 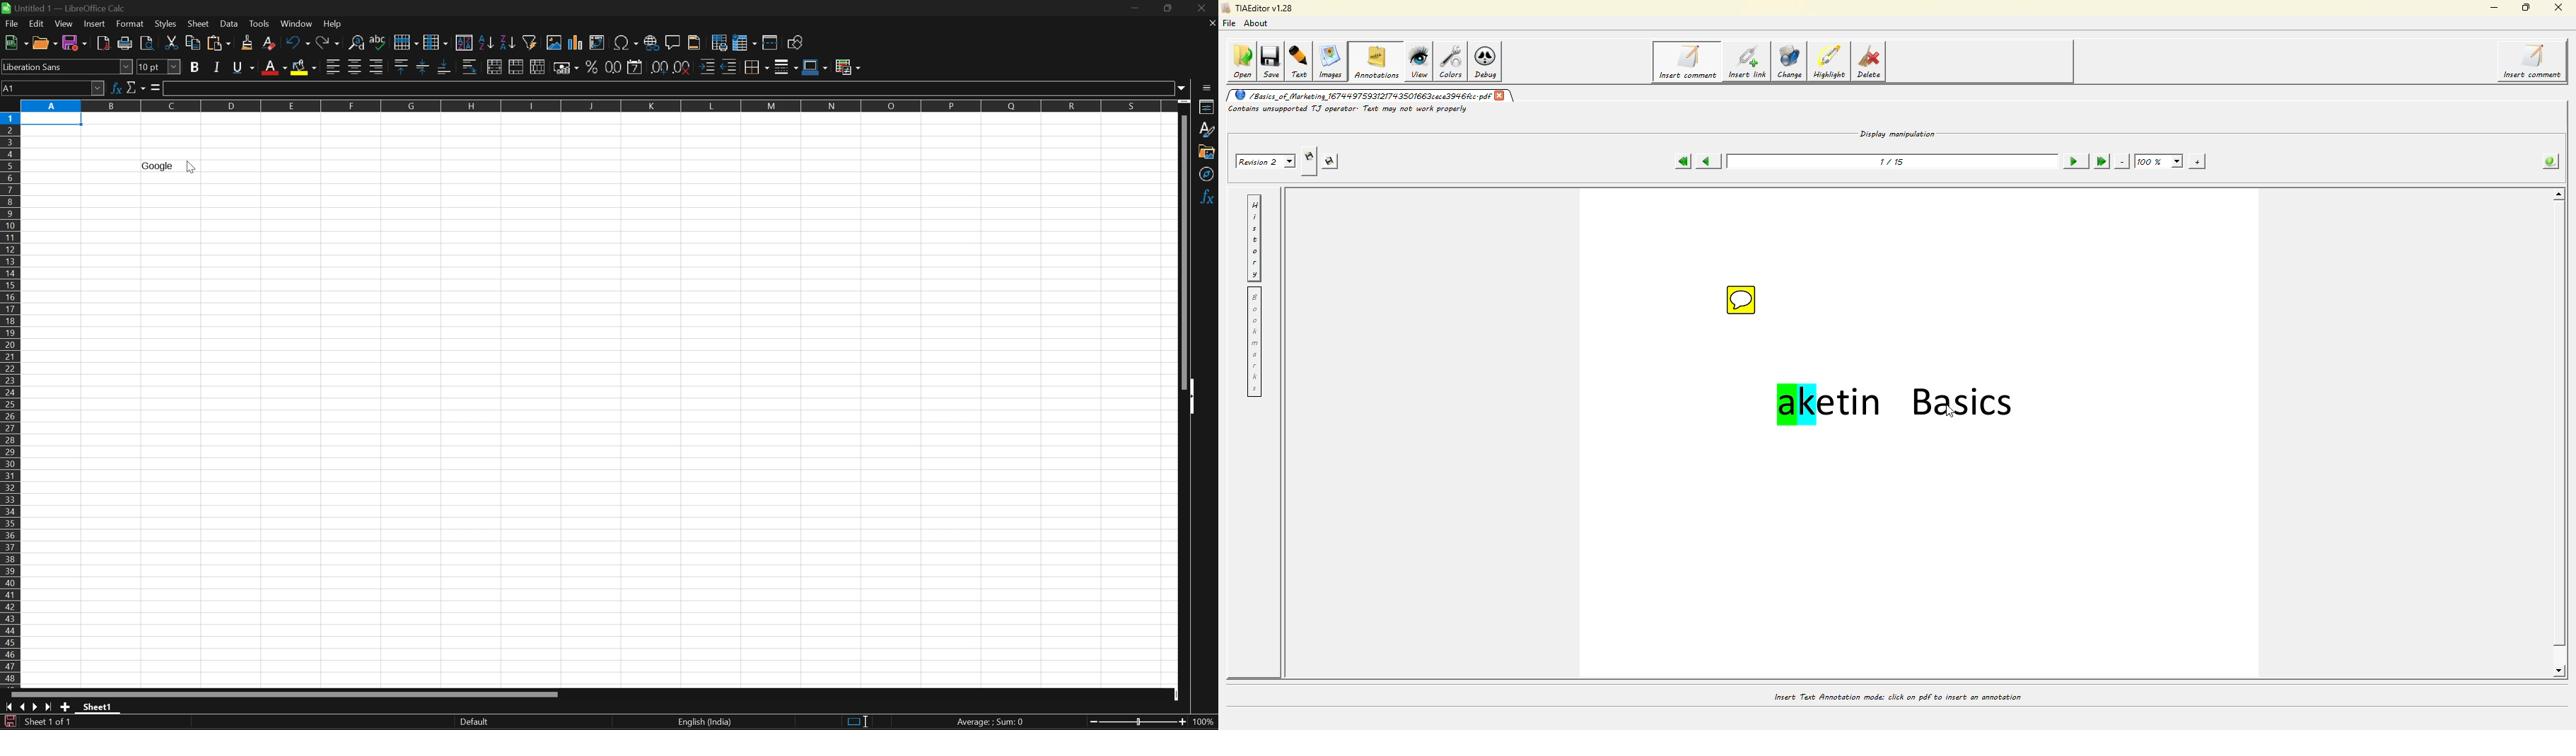 I want to click on Goolge, so click(x=157, y=166).